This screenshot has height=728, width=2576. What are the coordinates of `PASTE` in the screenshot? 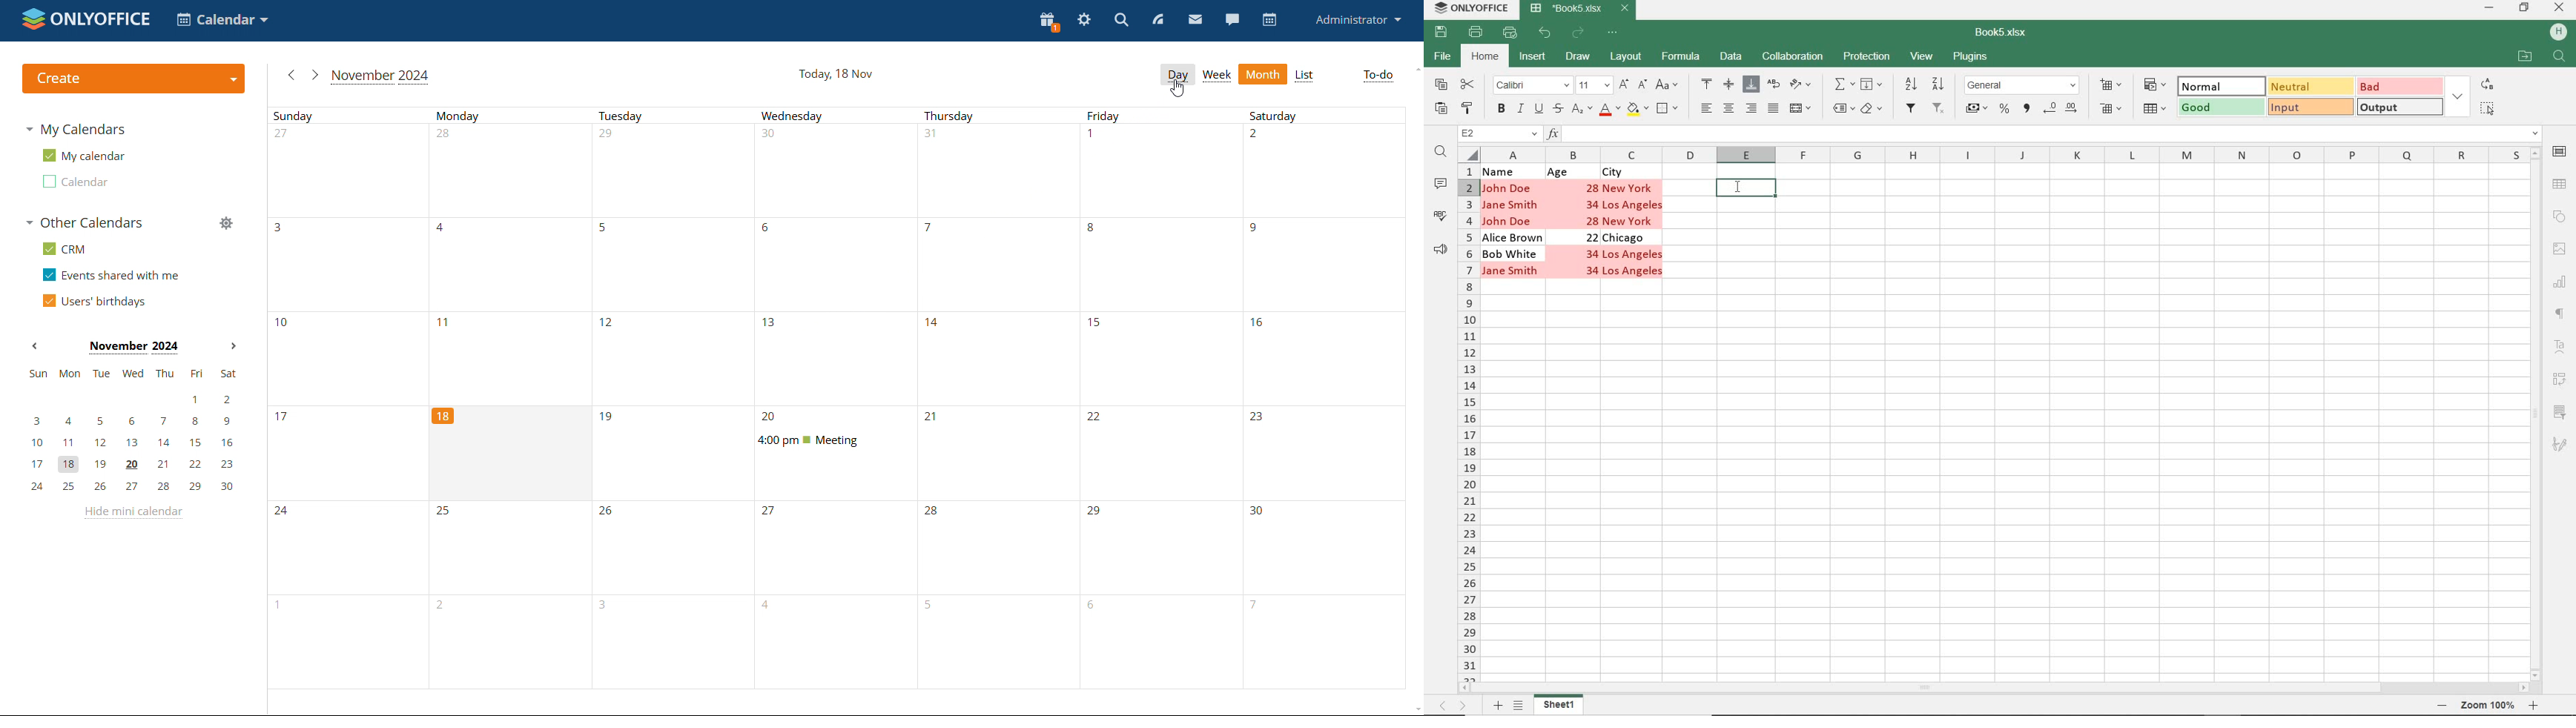 It's located at (1439, 110).